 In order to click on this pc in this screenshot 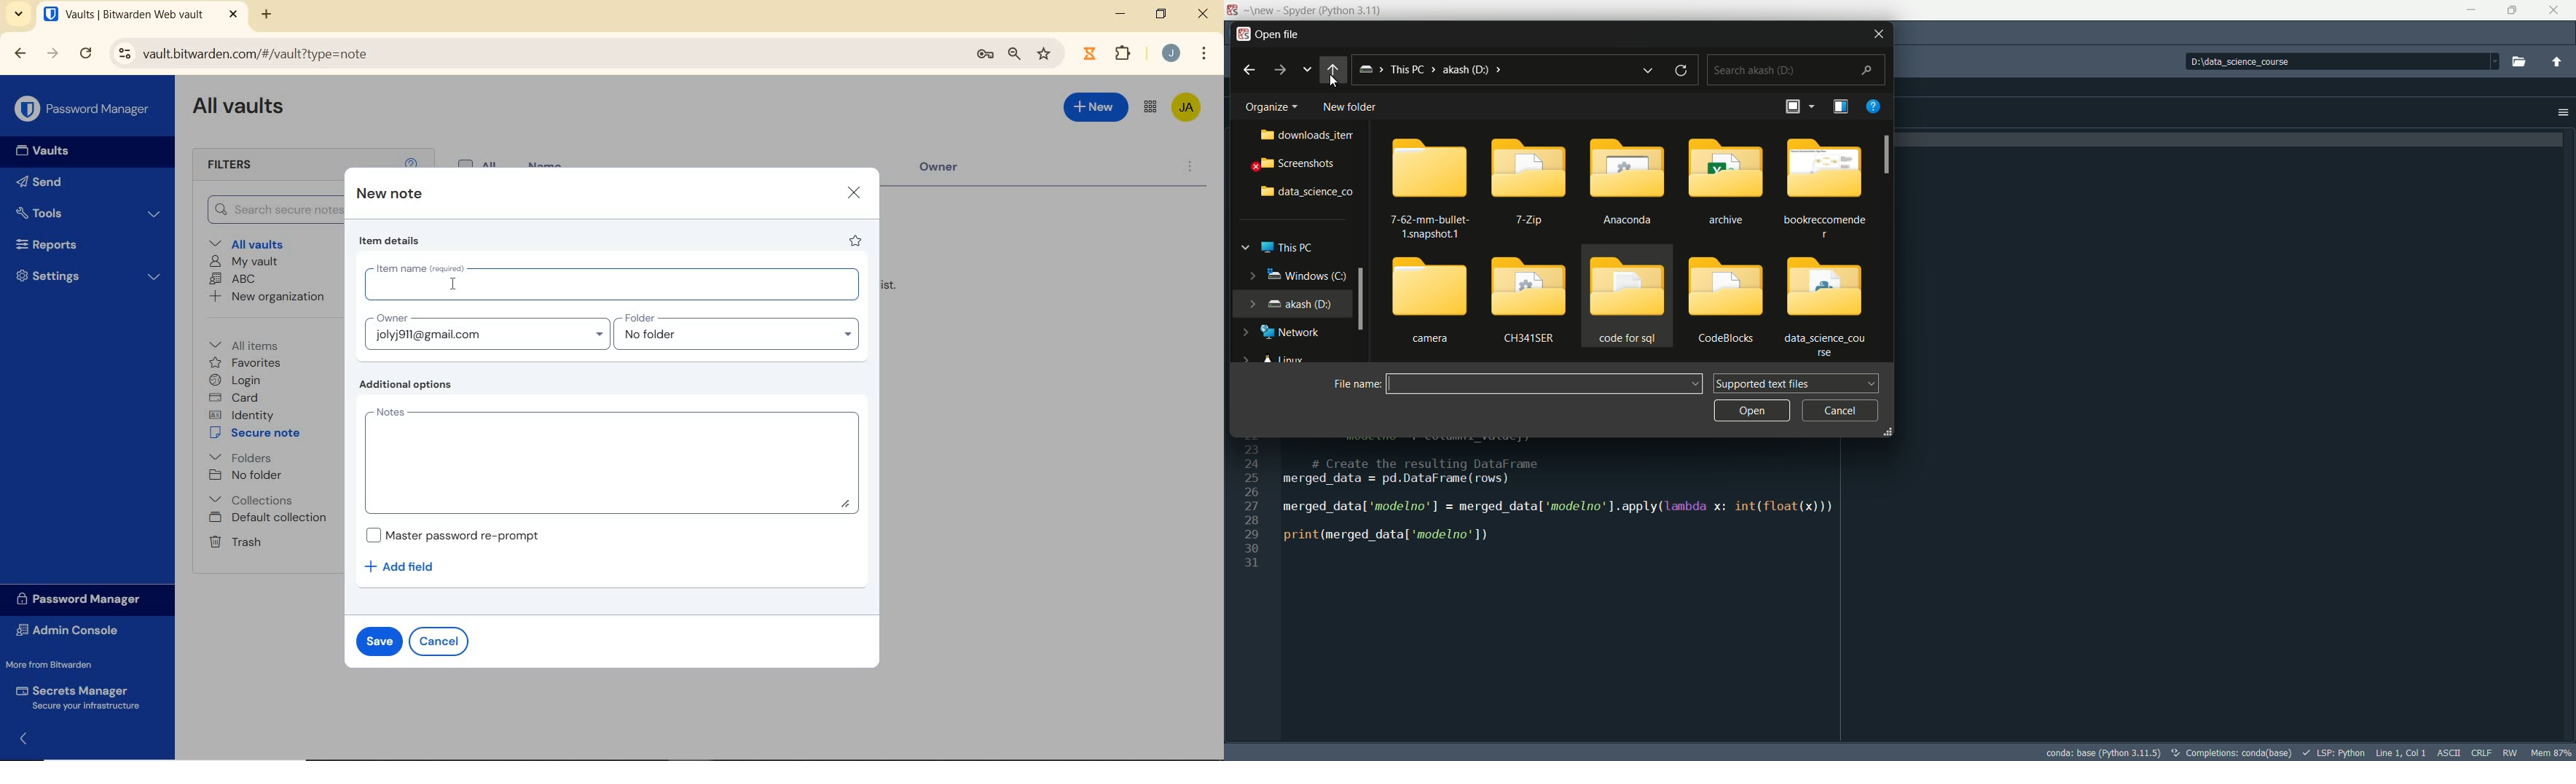, I will do `click(1291, 248)`.